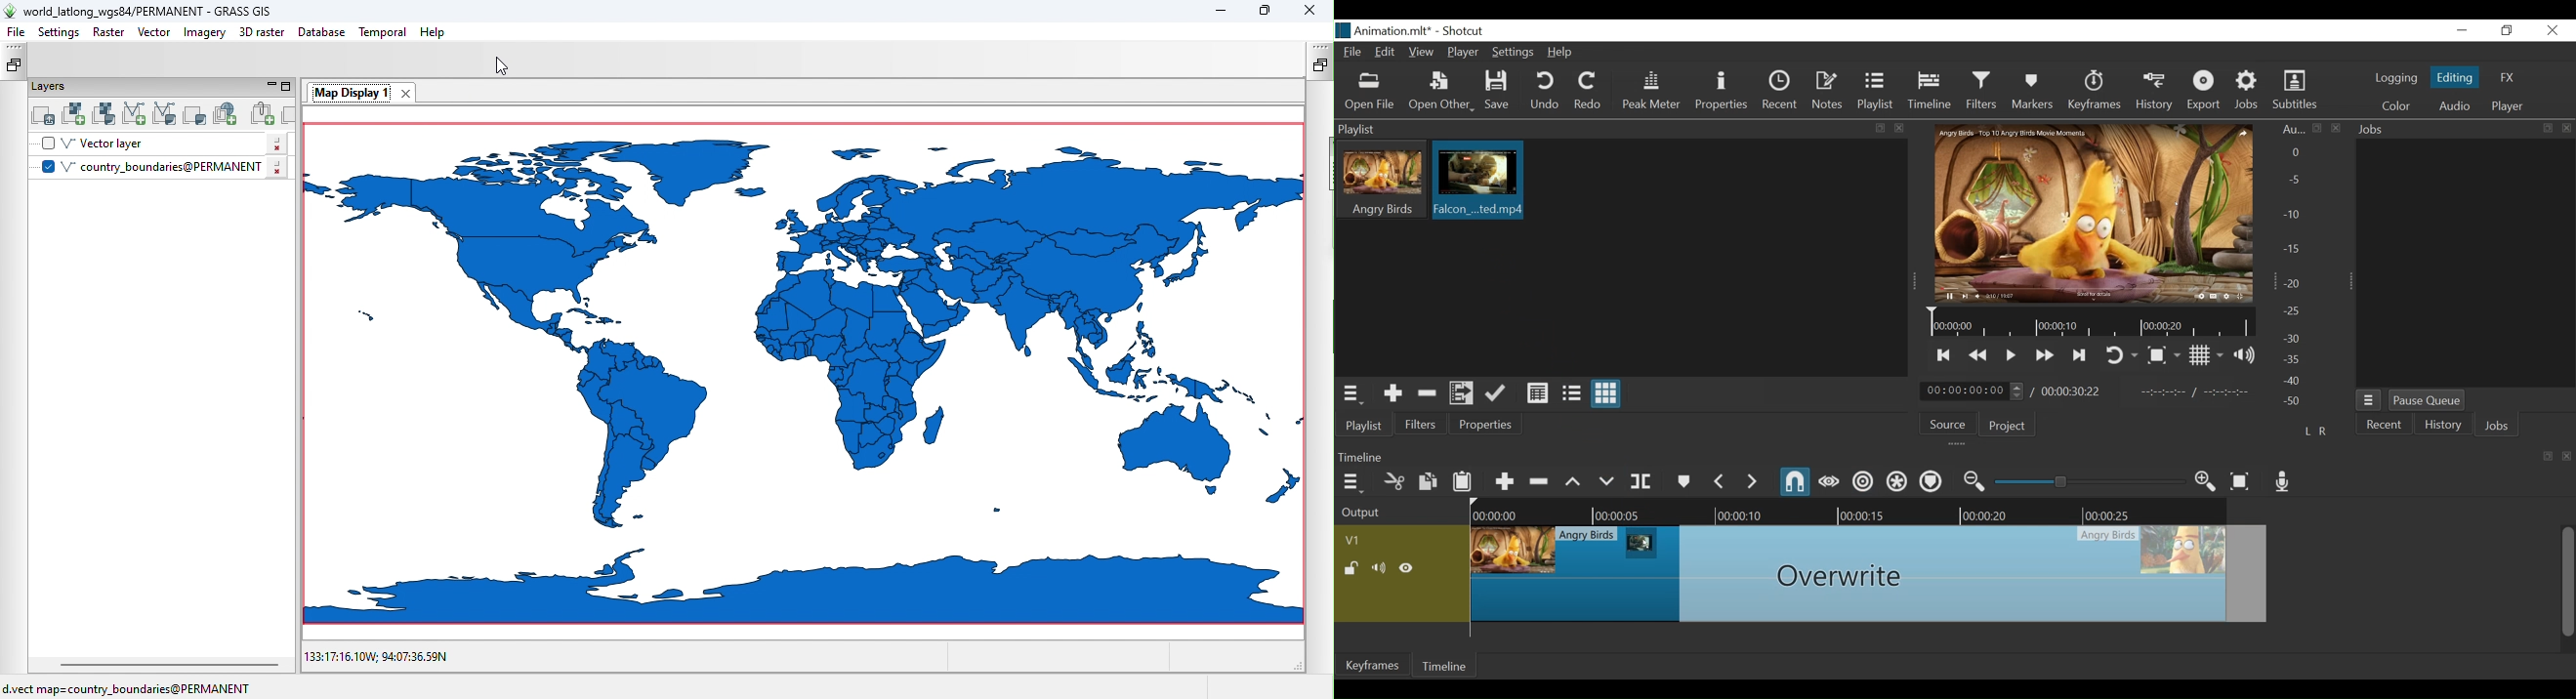  Describe the element at coordinates (1571, 394) in the screenshot. I see `View as File` at that location.